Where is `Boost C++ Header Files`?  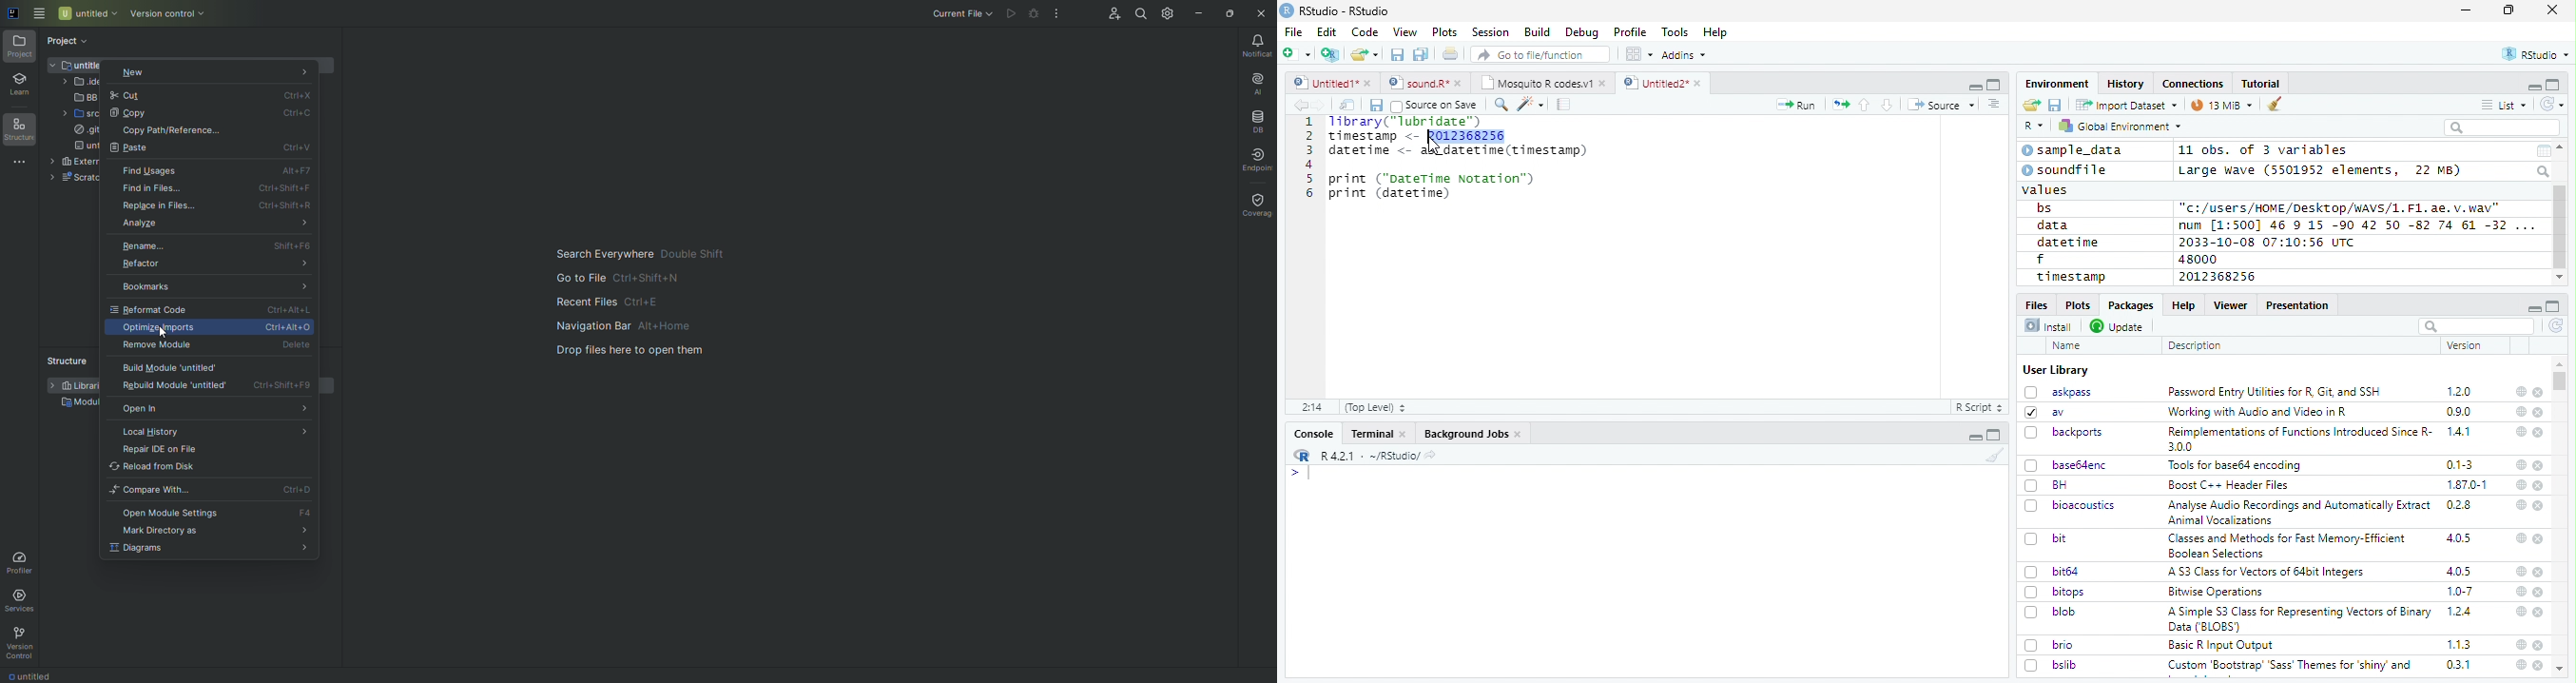
Boost C++ Header Files is located at coordinates (2226, 486).